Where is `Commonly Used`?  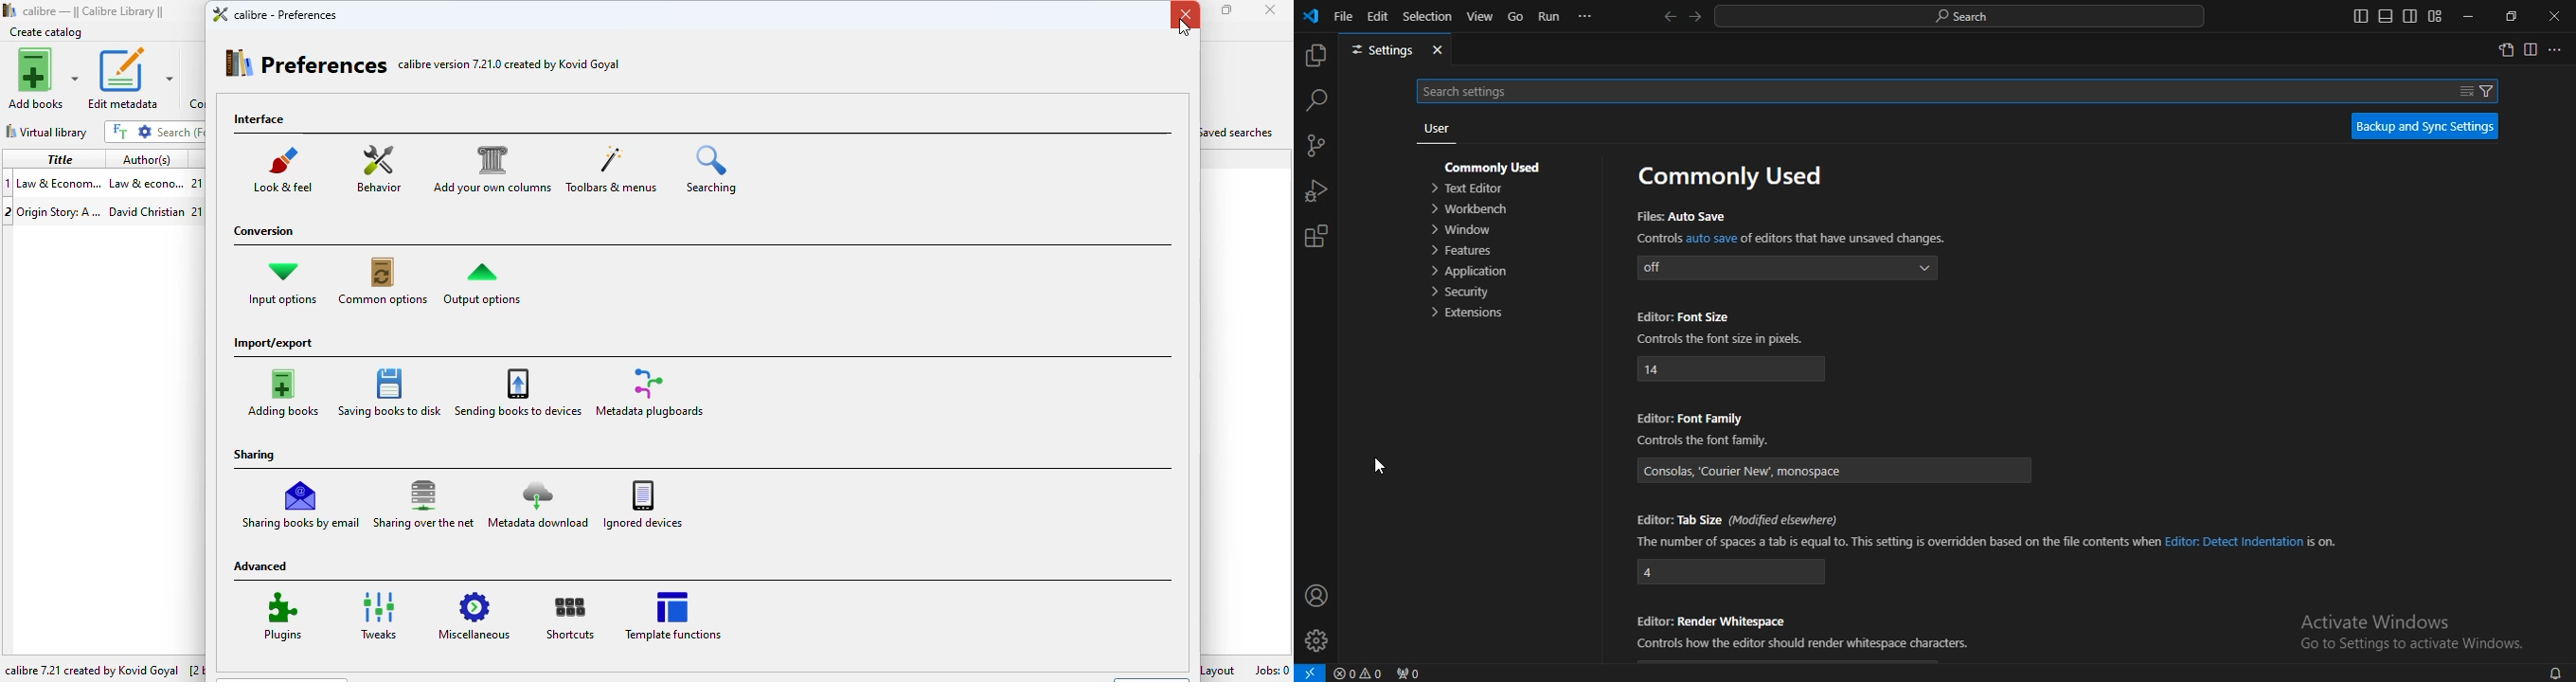 Commonly Used is located at coordinates (1497, 164).